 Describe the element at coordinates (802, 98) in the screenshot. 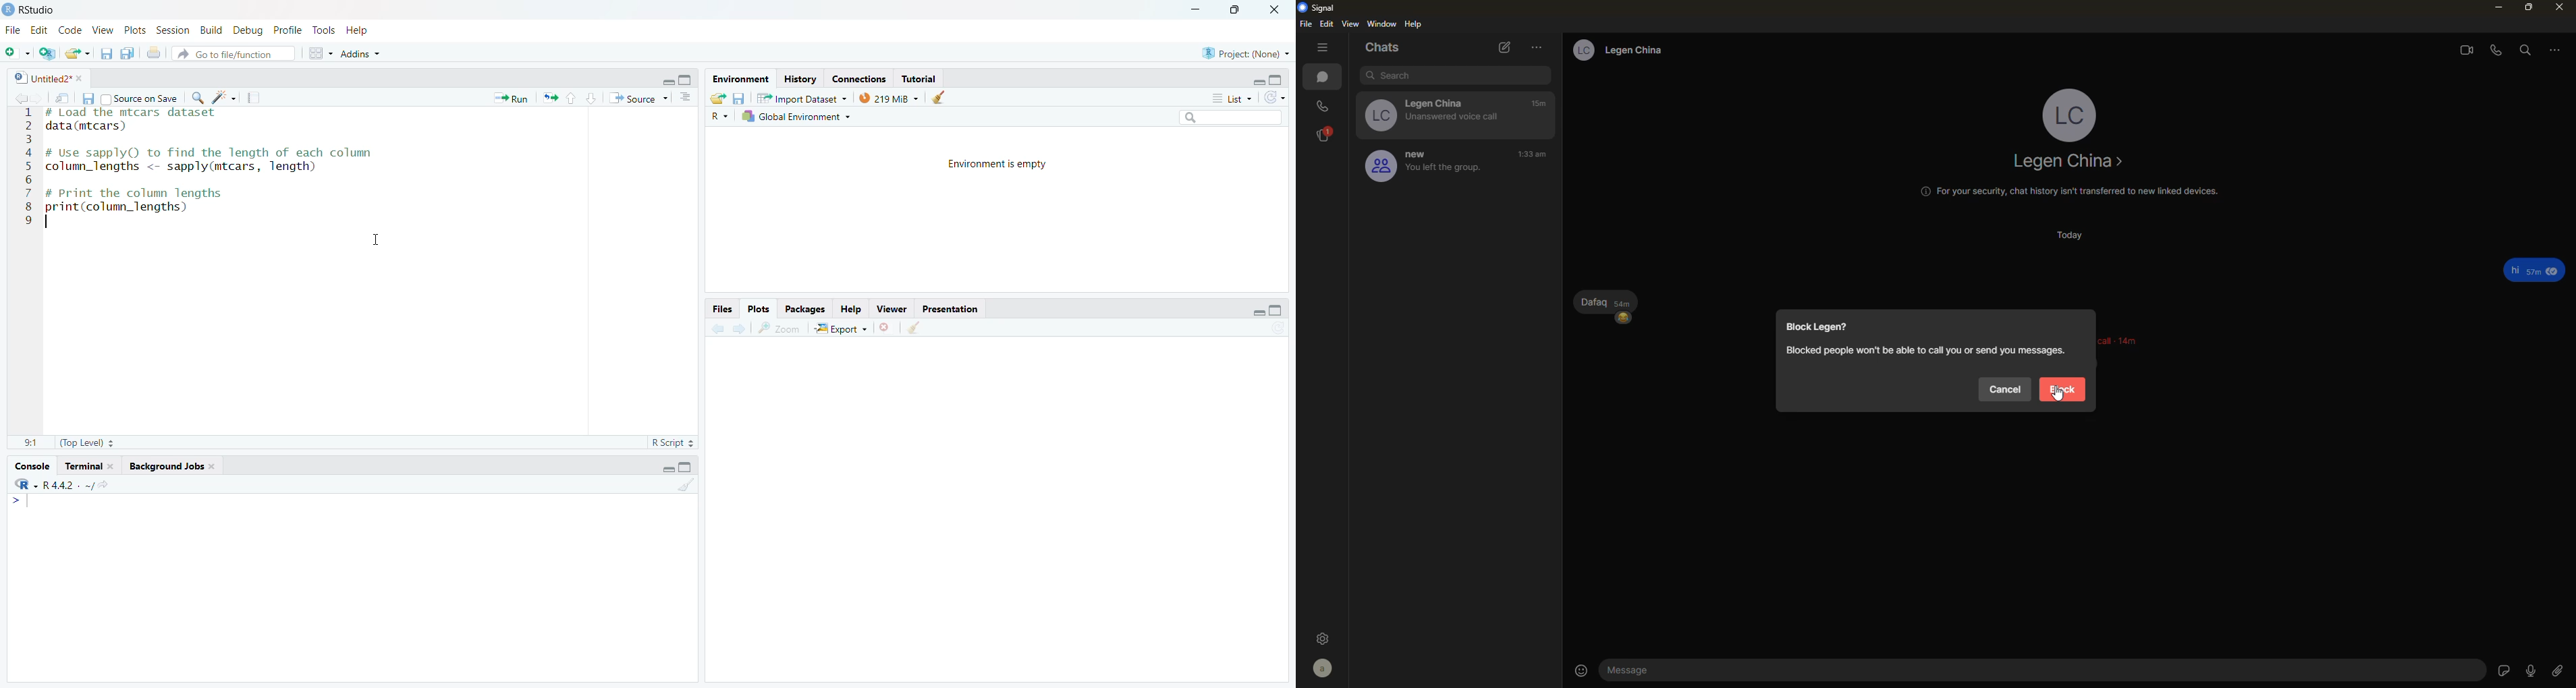

I see `Import Dataset ~` at that location.